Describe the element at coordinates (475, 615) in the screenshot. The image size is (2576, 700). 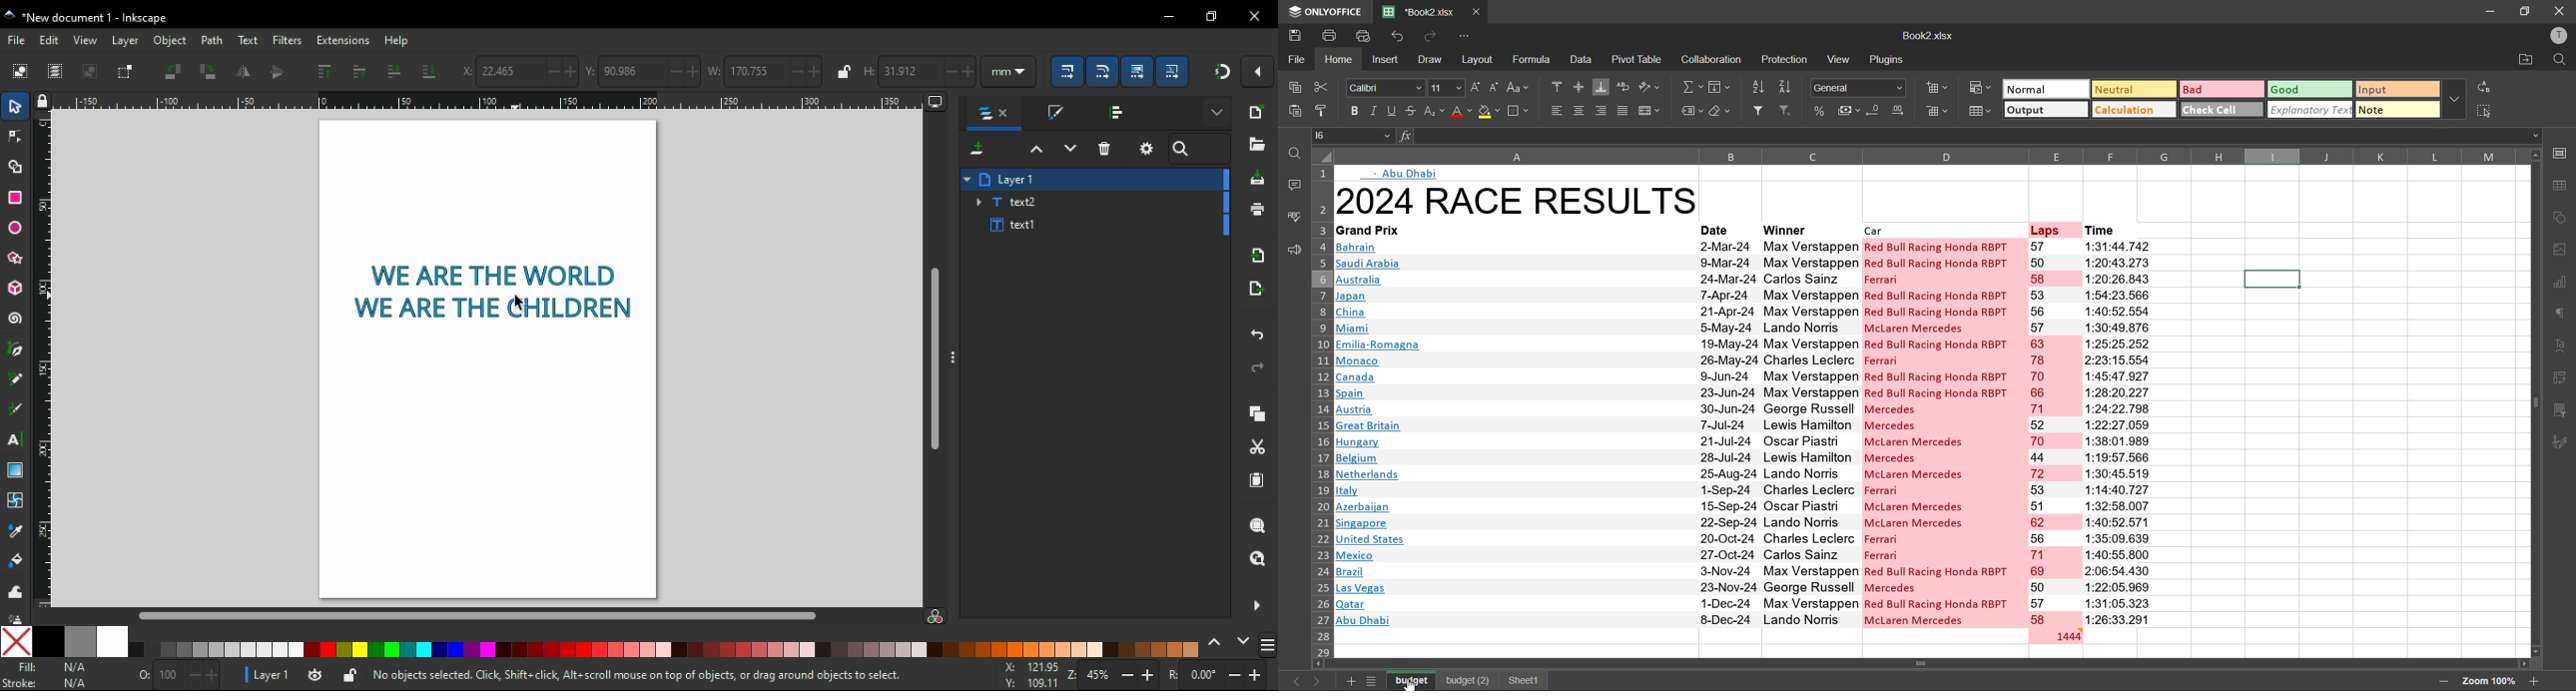
I see `scroll bar` at that location.